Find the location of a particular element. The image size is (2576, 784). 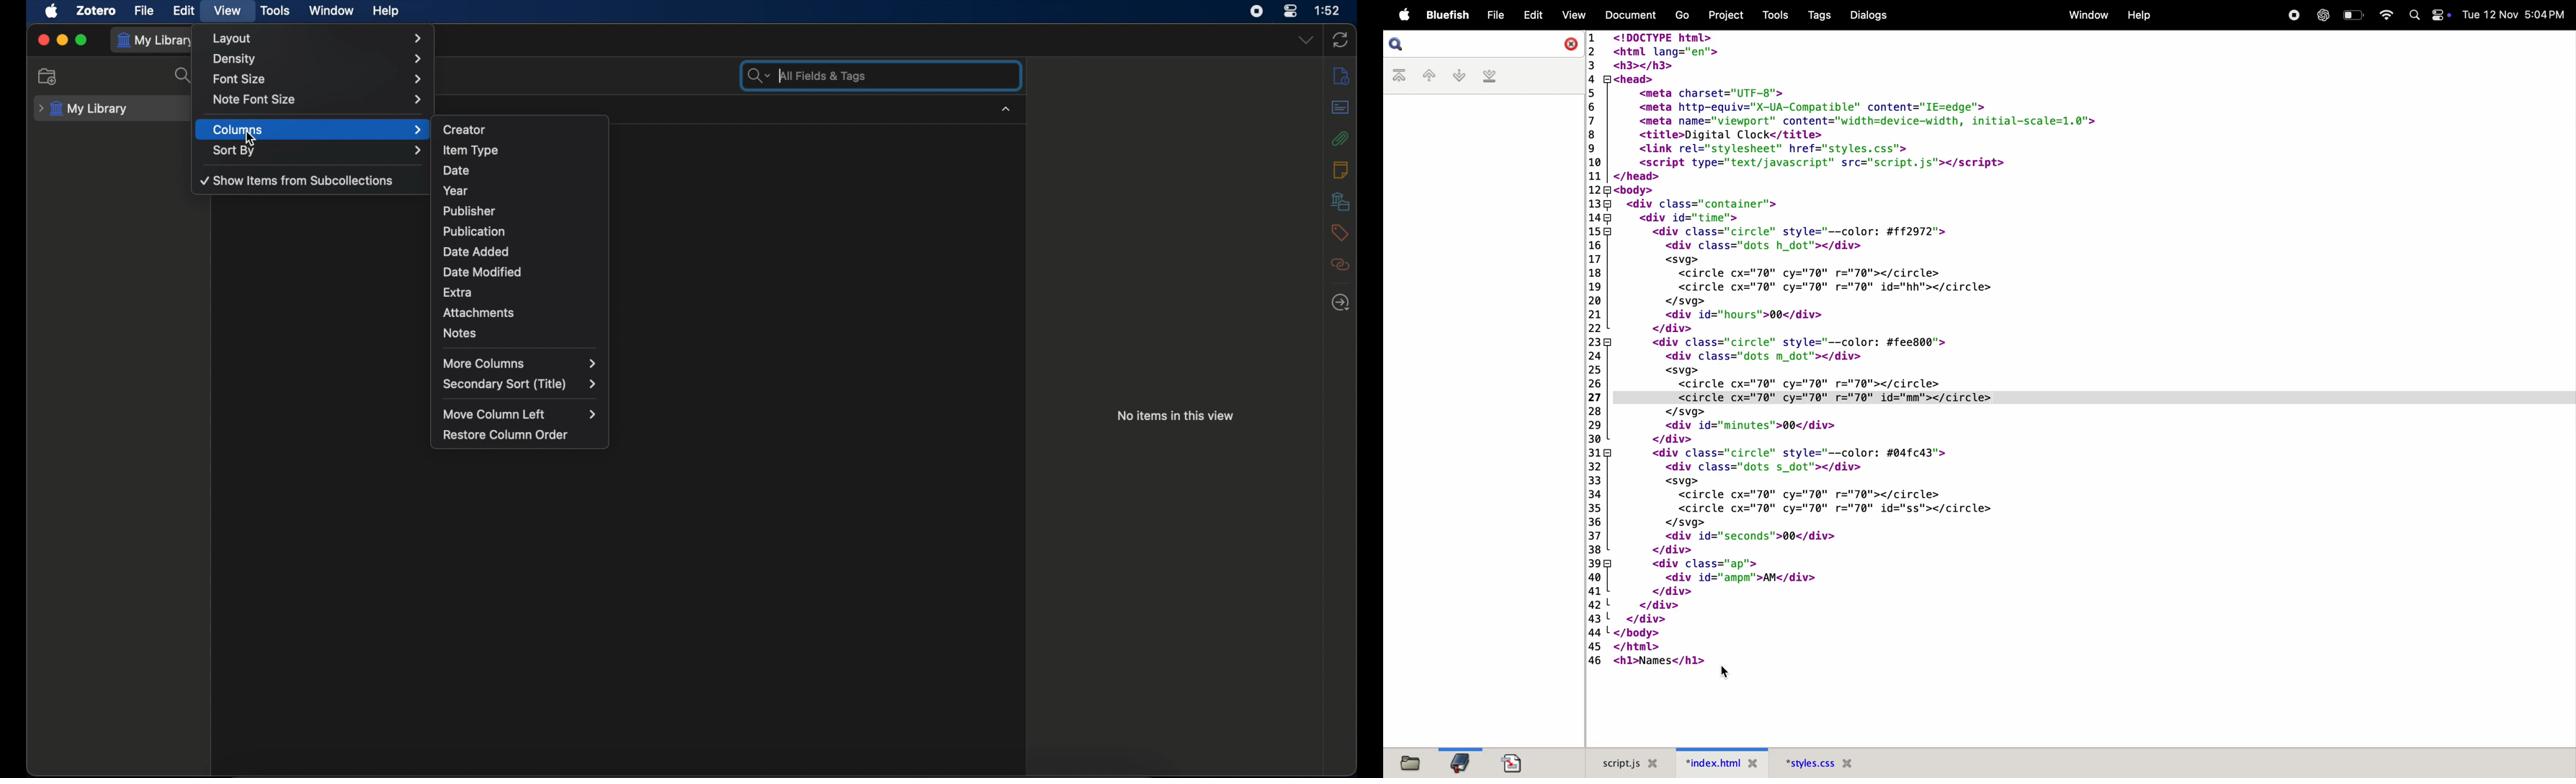

cursor is located at coordinates (251, 138).